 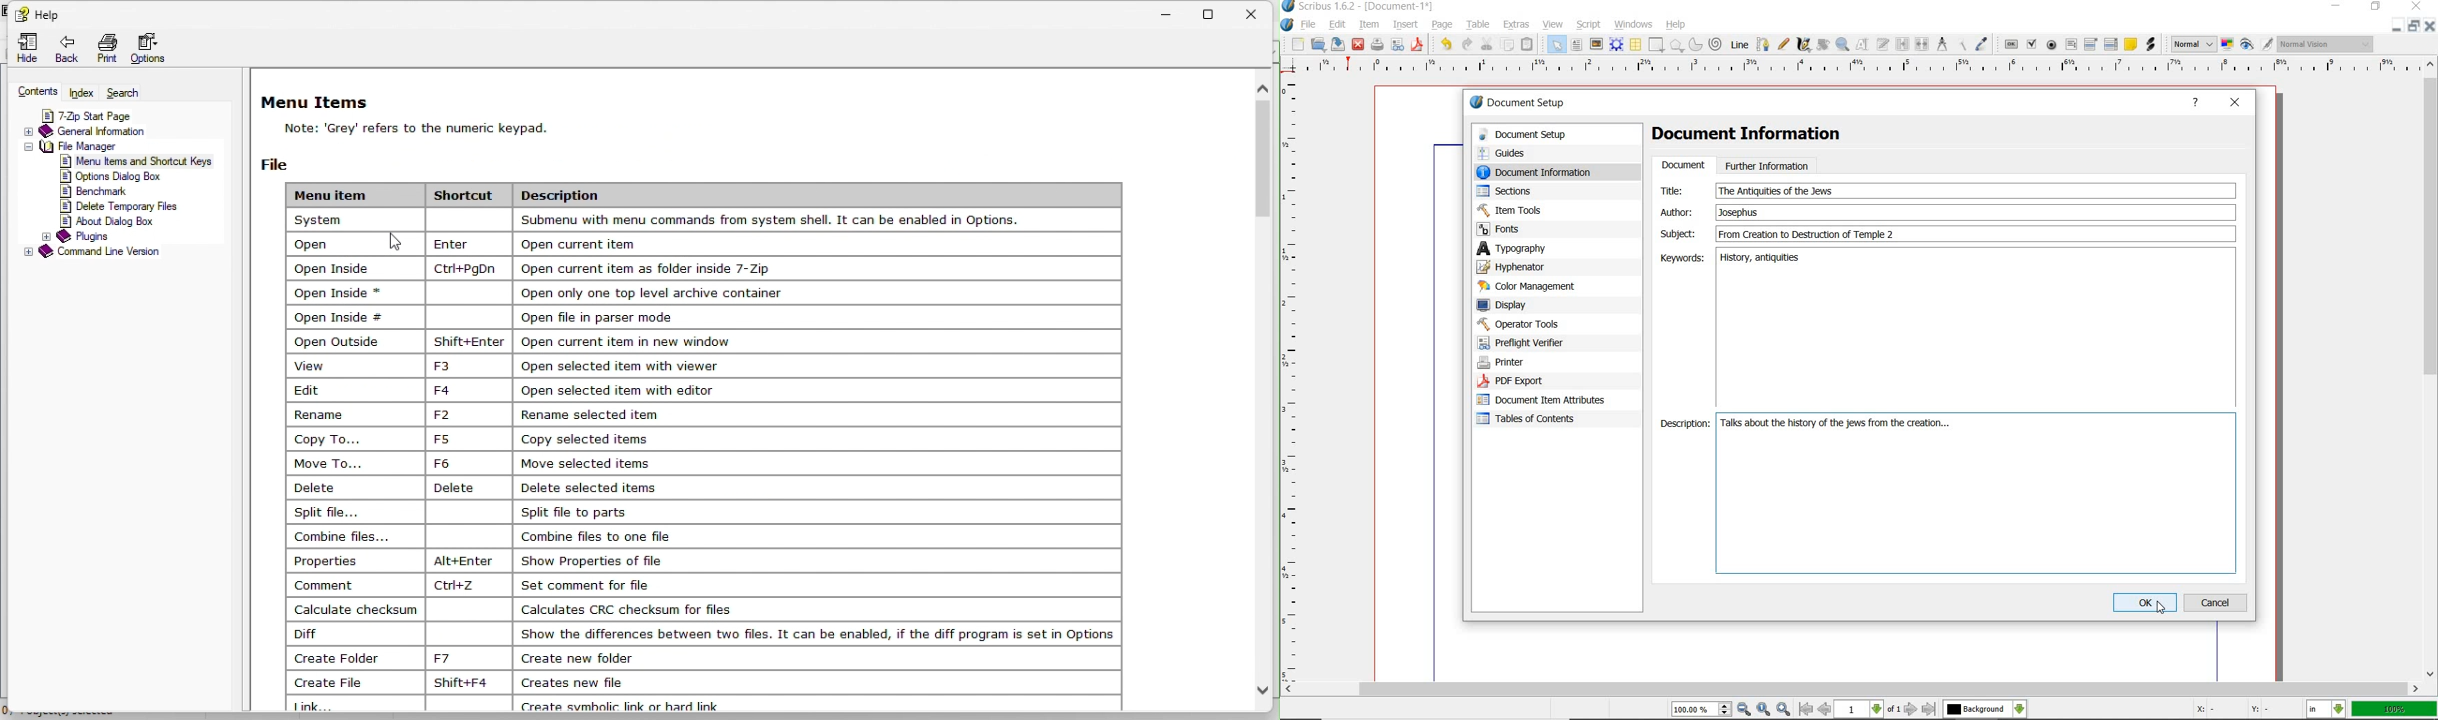 I want to click on close, so click(x=2417, y=6).